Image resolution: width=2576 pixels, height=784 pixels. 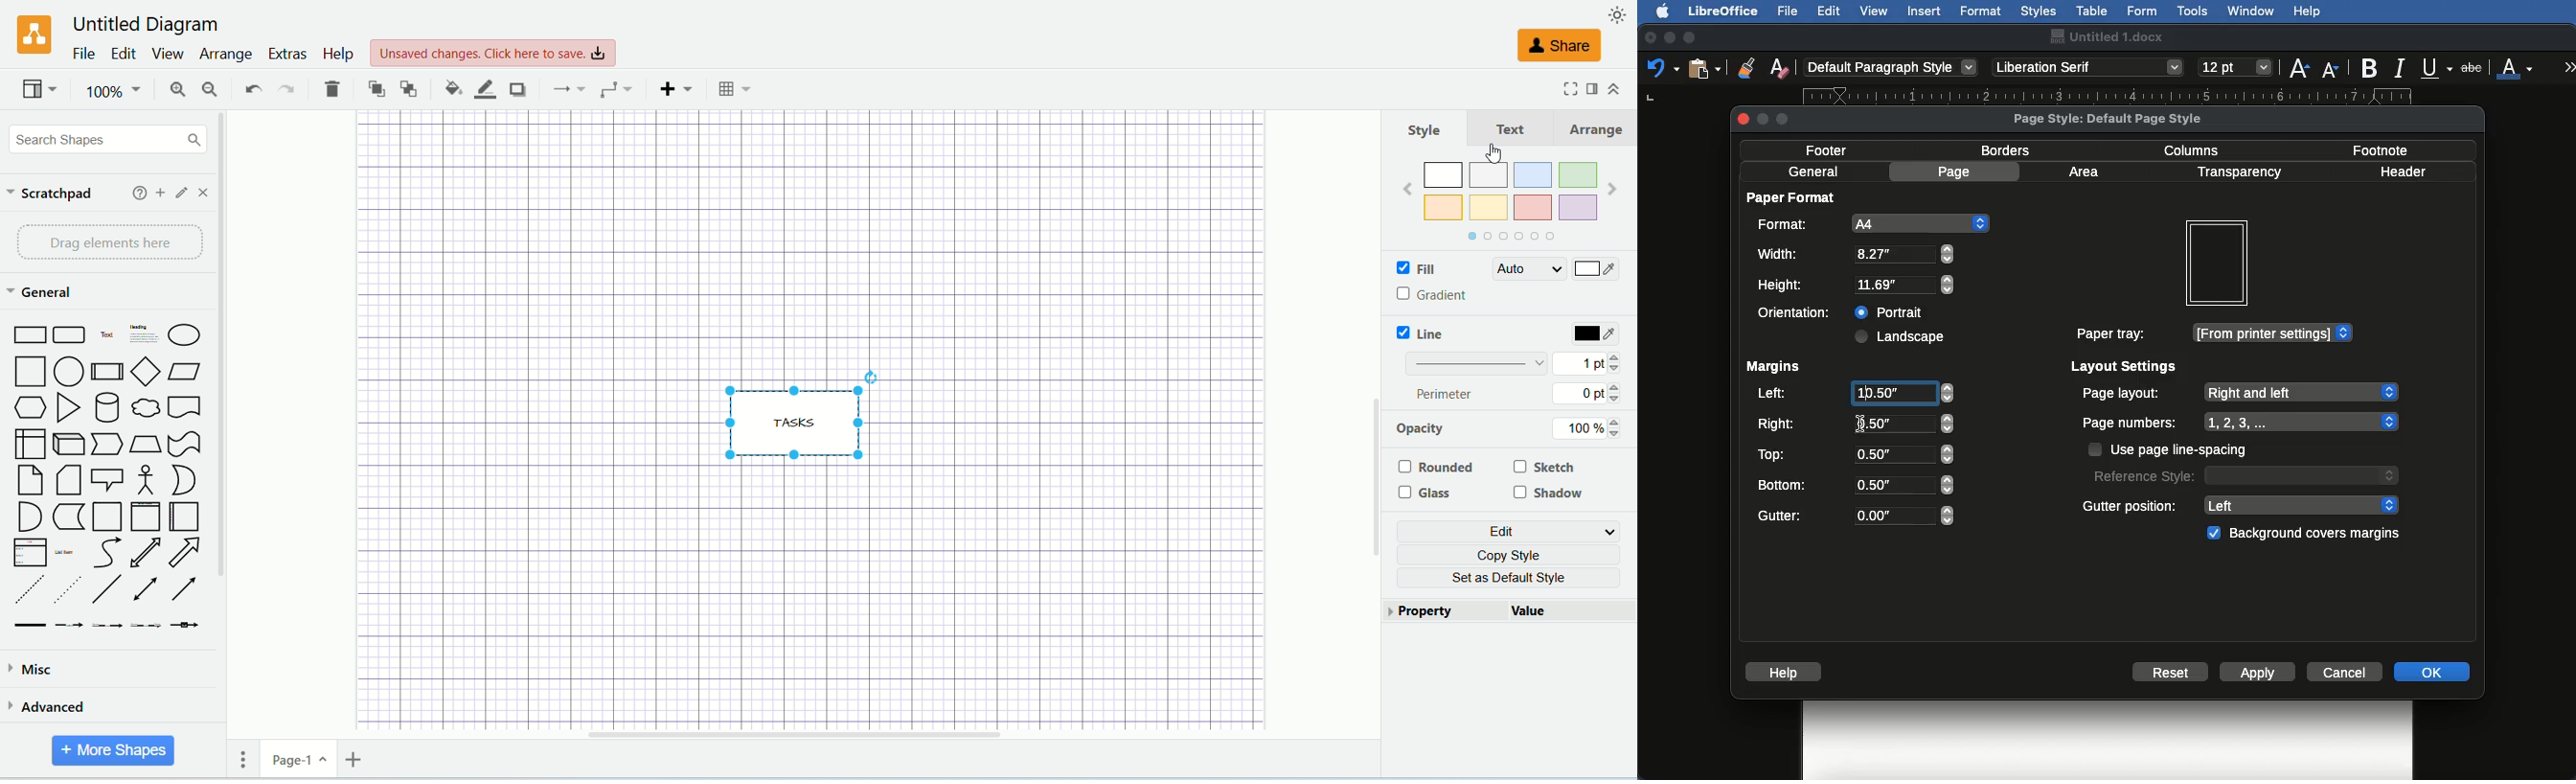 What do you see at coordinates (1833, 149) in the screenshot?
I see `Footer` at bounding box center [1833, 149].